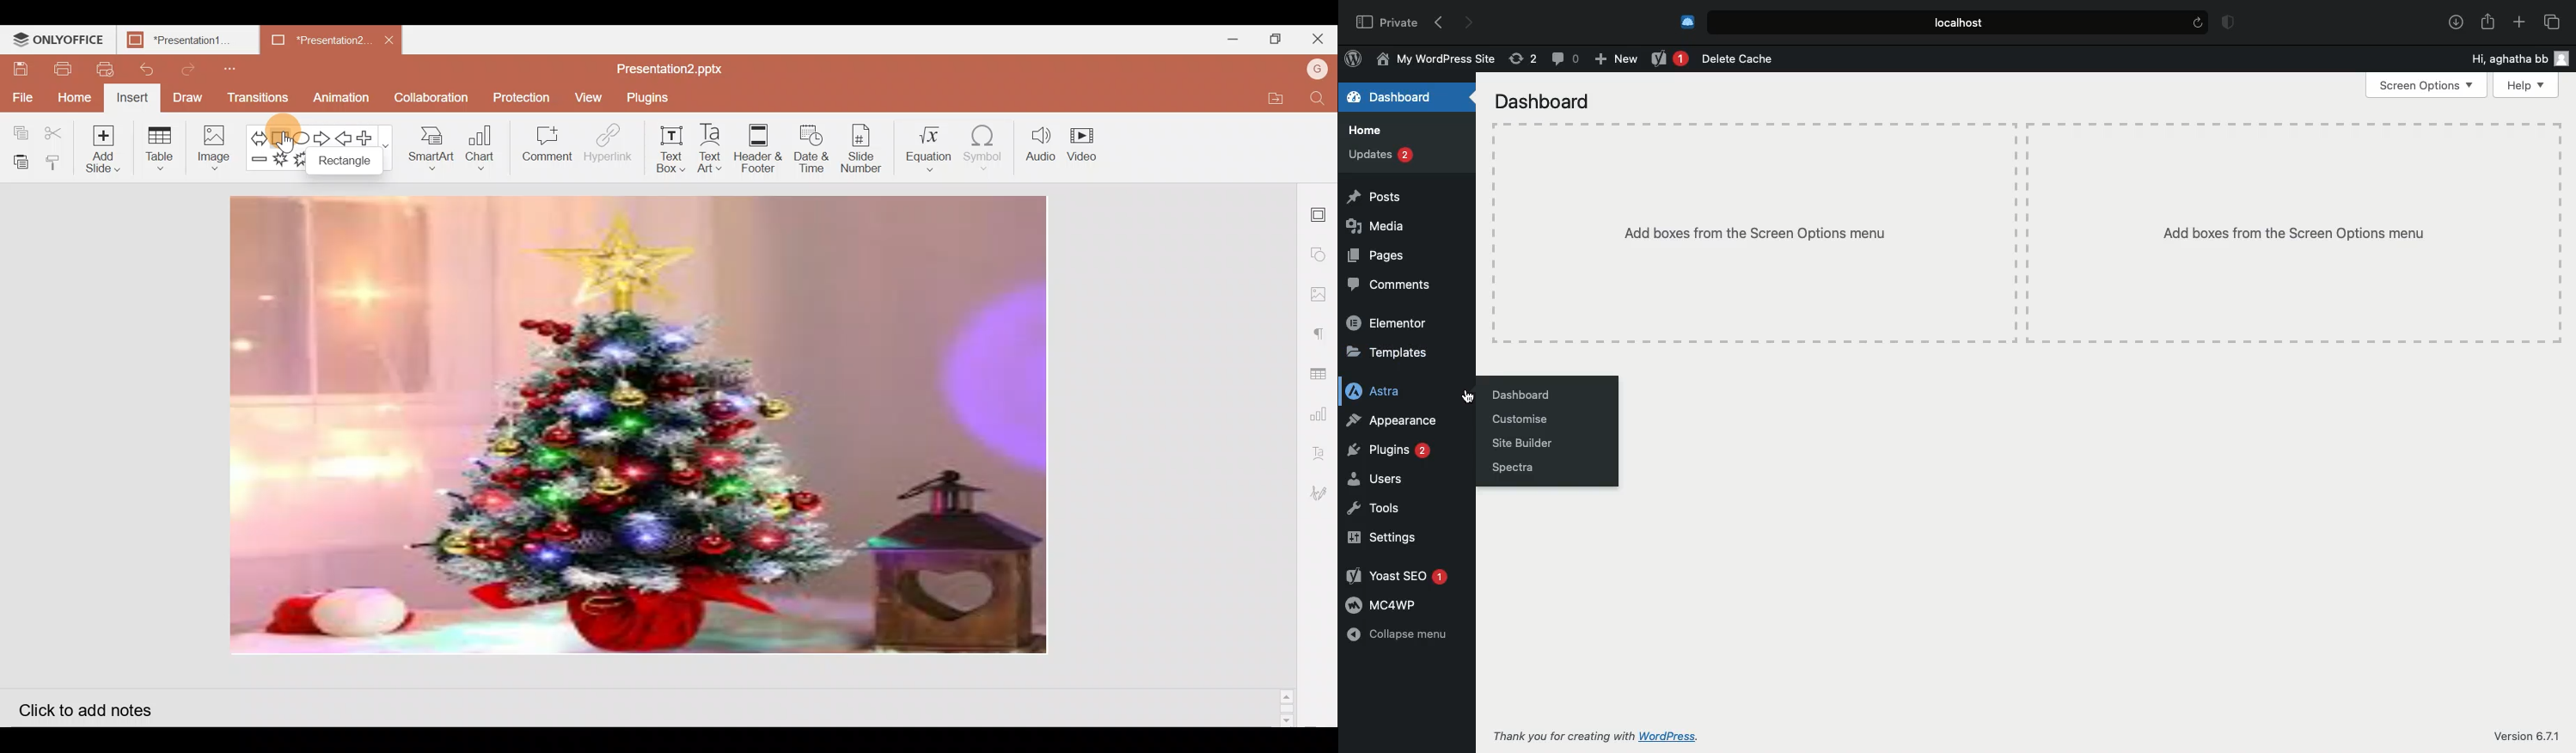  Describe the element at coordinates (214, 148) in the screenshot. I see `Image` at that location.